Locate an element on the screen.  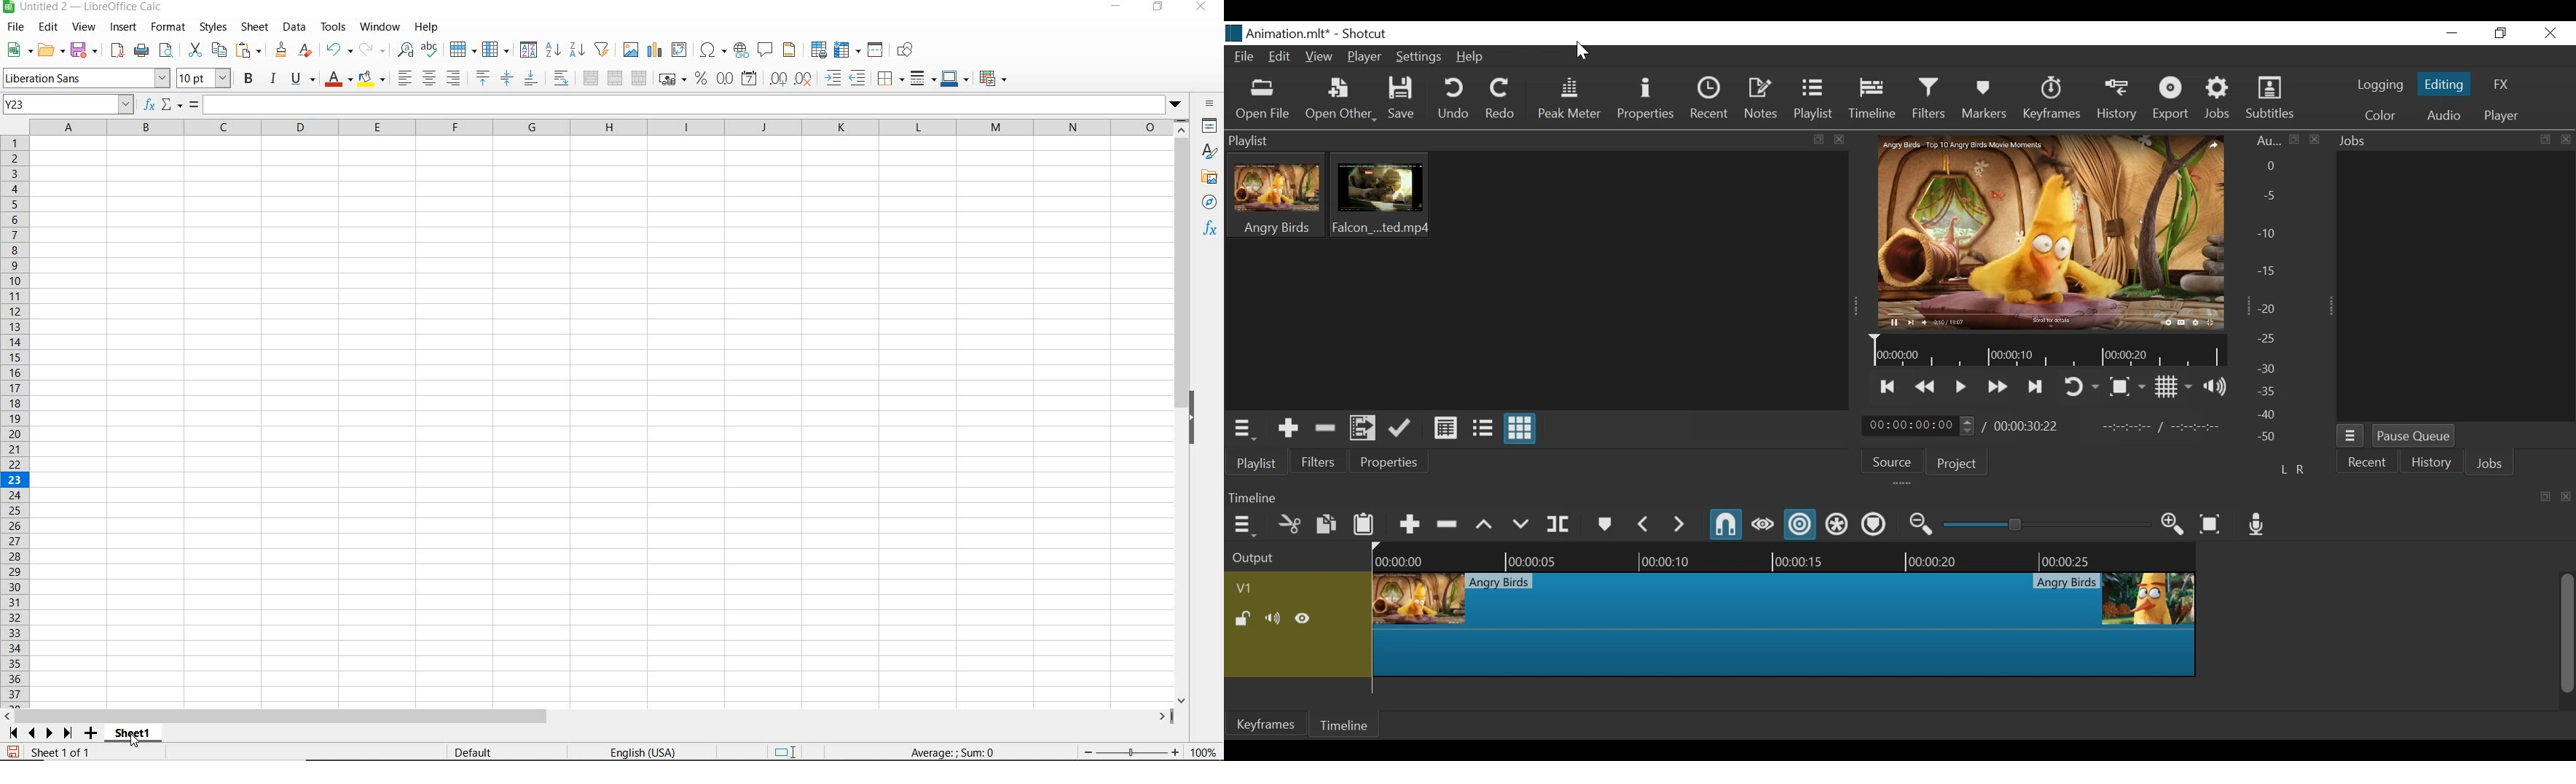
UNDERLINE is located at coordinates (302, 79).